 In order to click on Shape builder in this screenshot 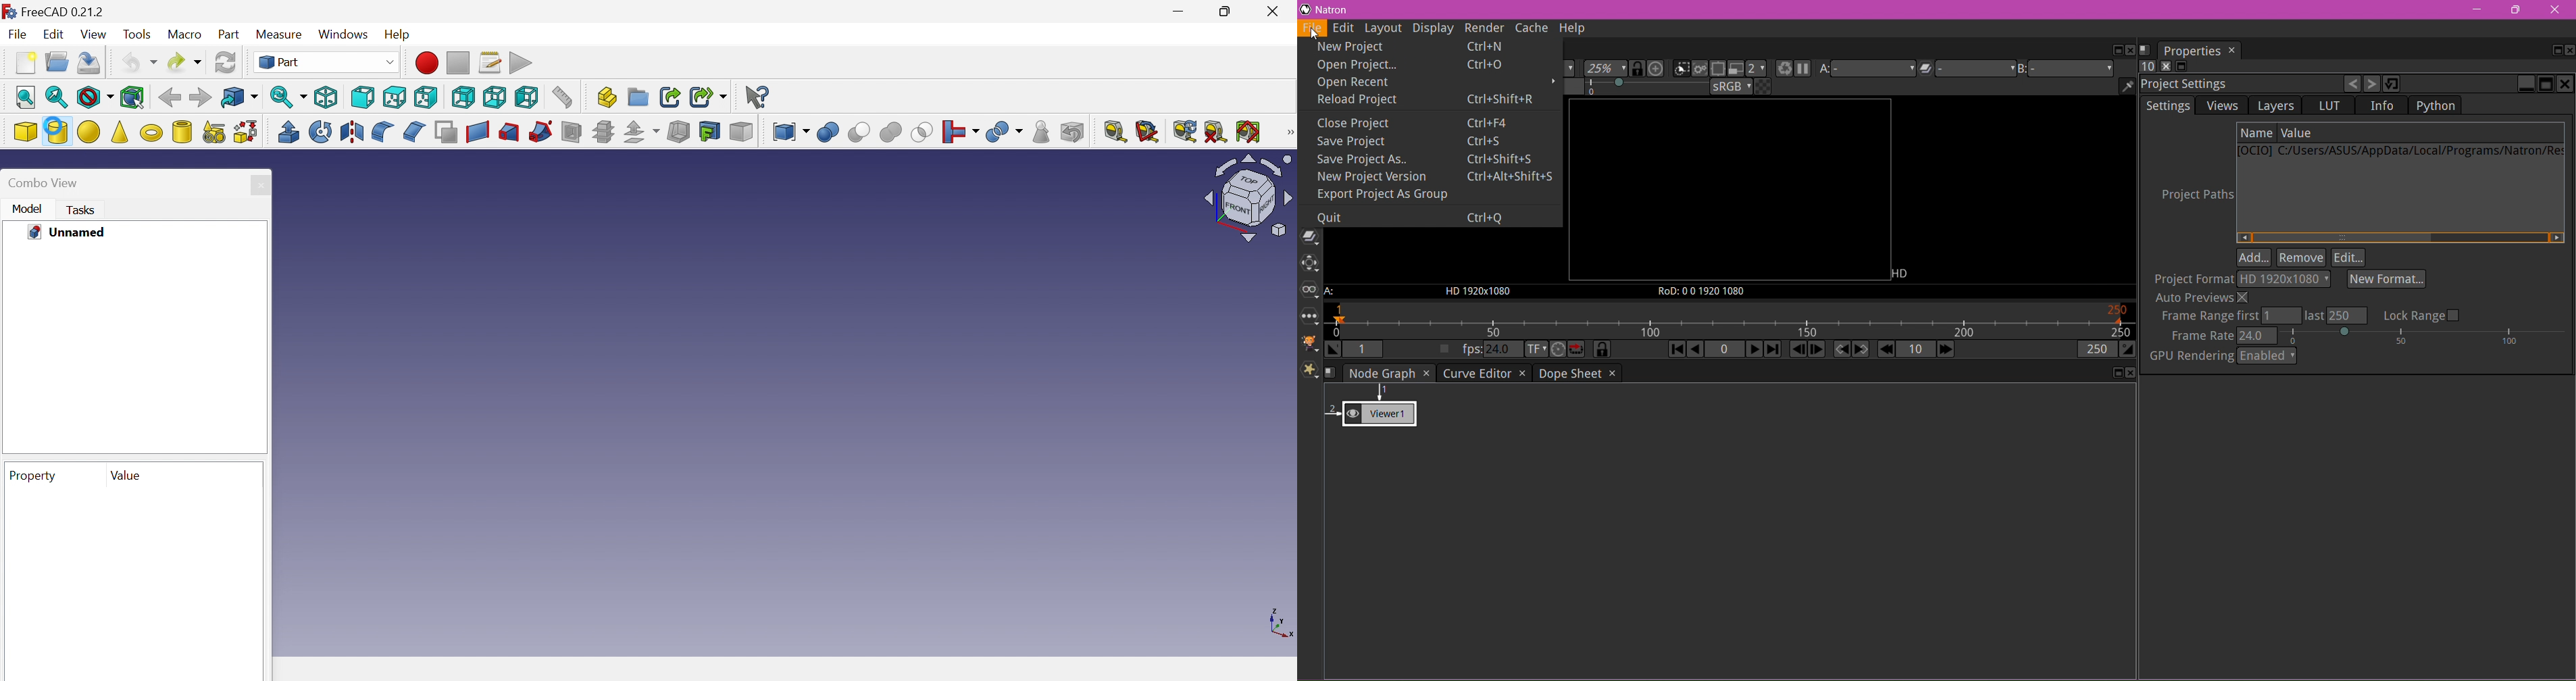, I will do `click(246, 132)`.